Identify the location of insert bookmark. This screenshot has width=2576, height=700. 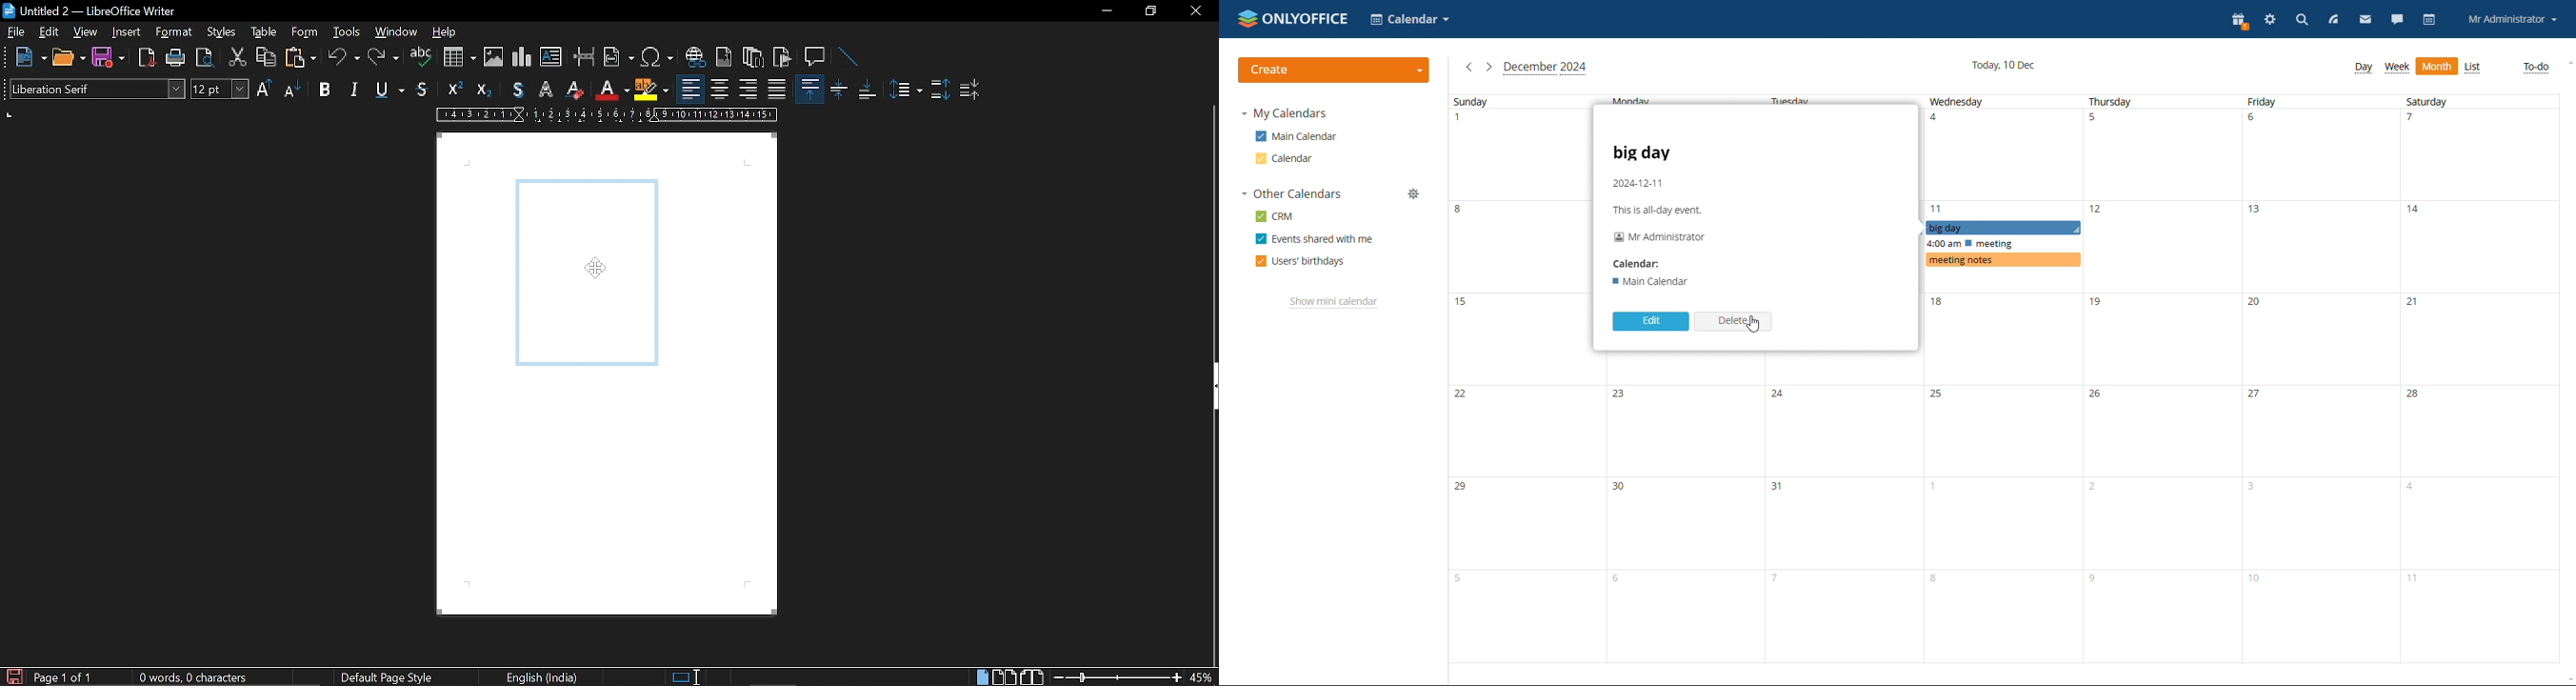
(783, 57).